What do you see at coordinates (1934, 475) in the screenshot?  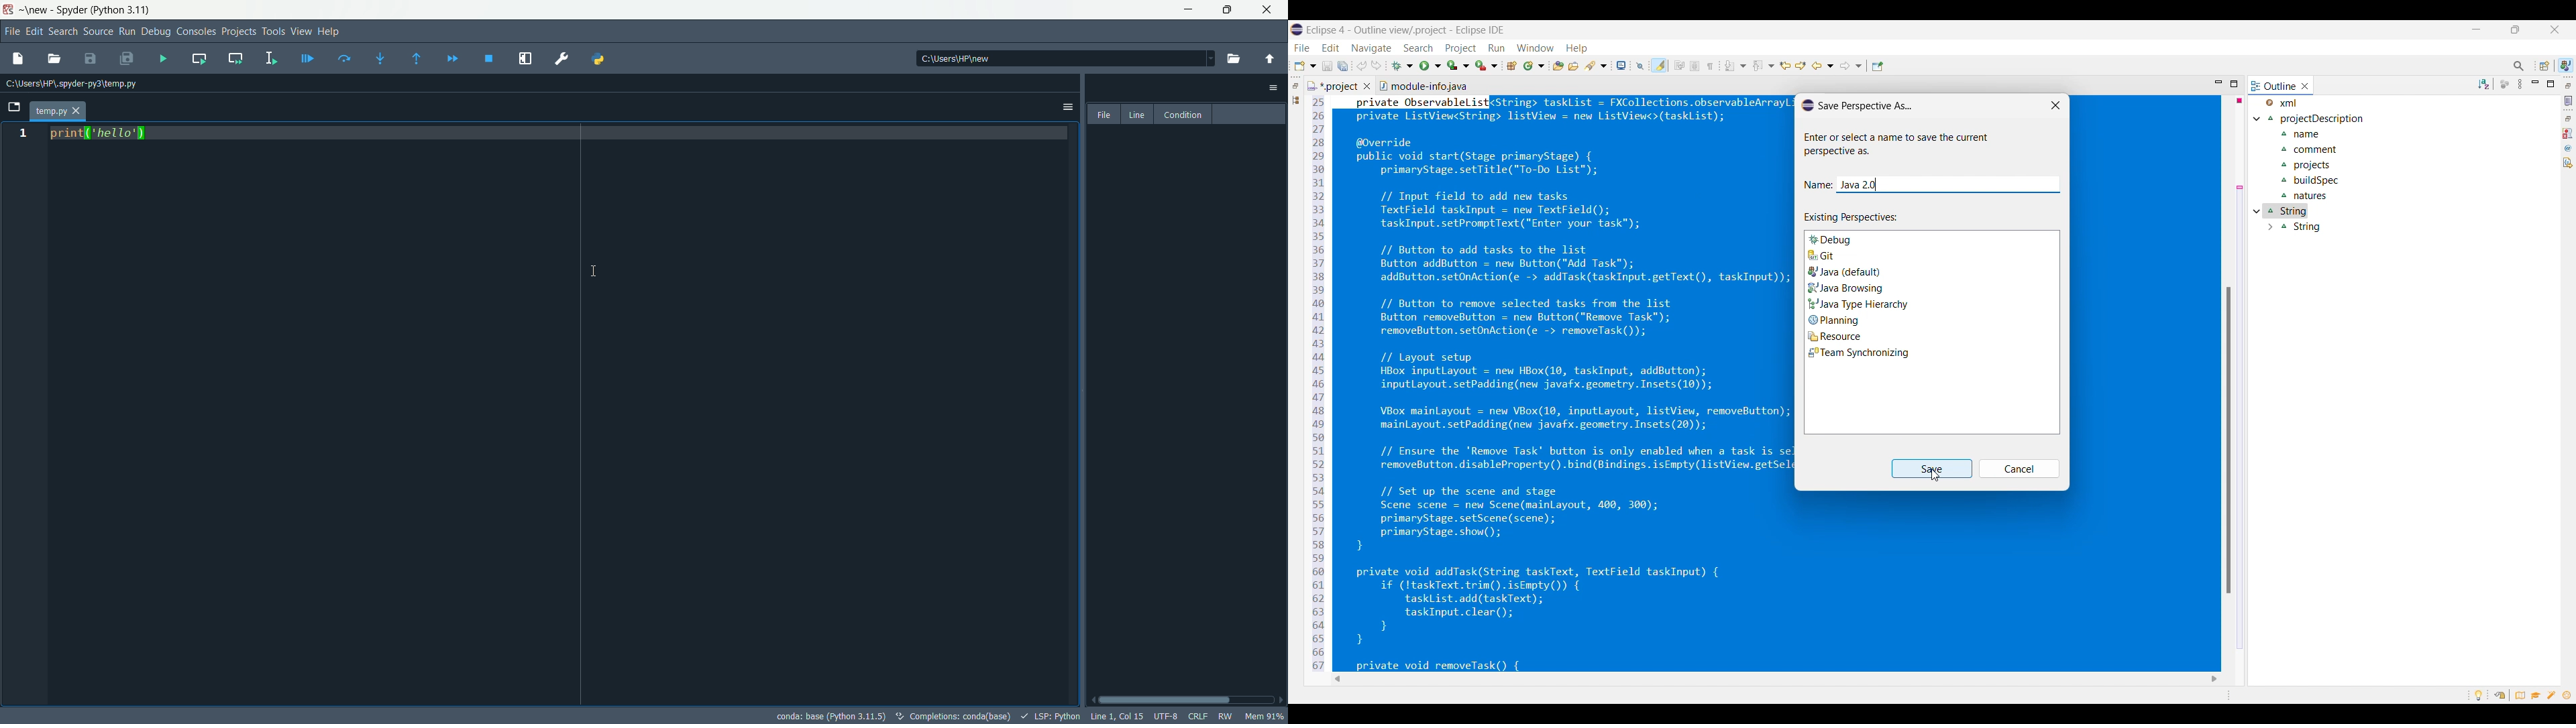 I see `Cursor clicking on save` at bounding box center [1934, 475].